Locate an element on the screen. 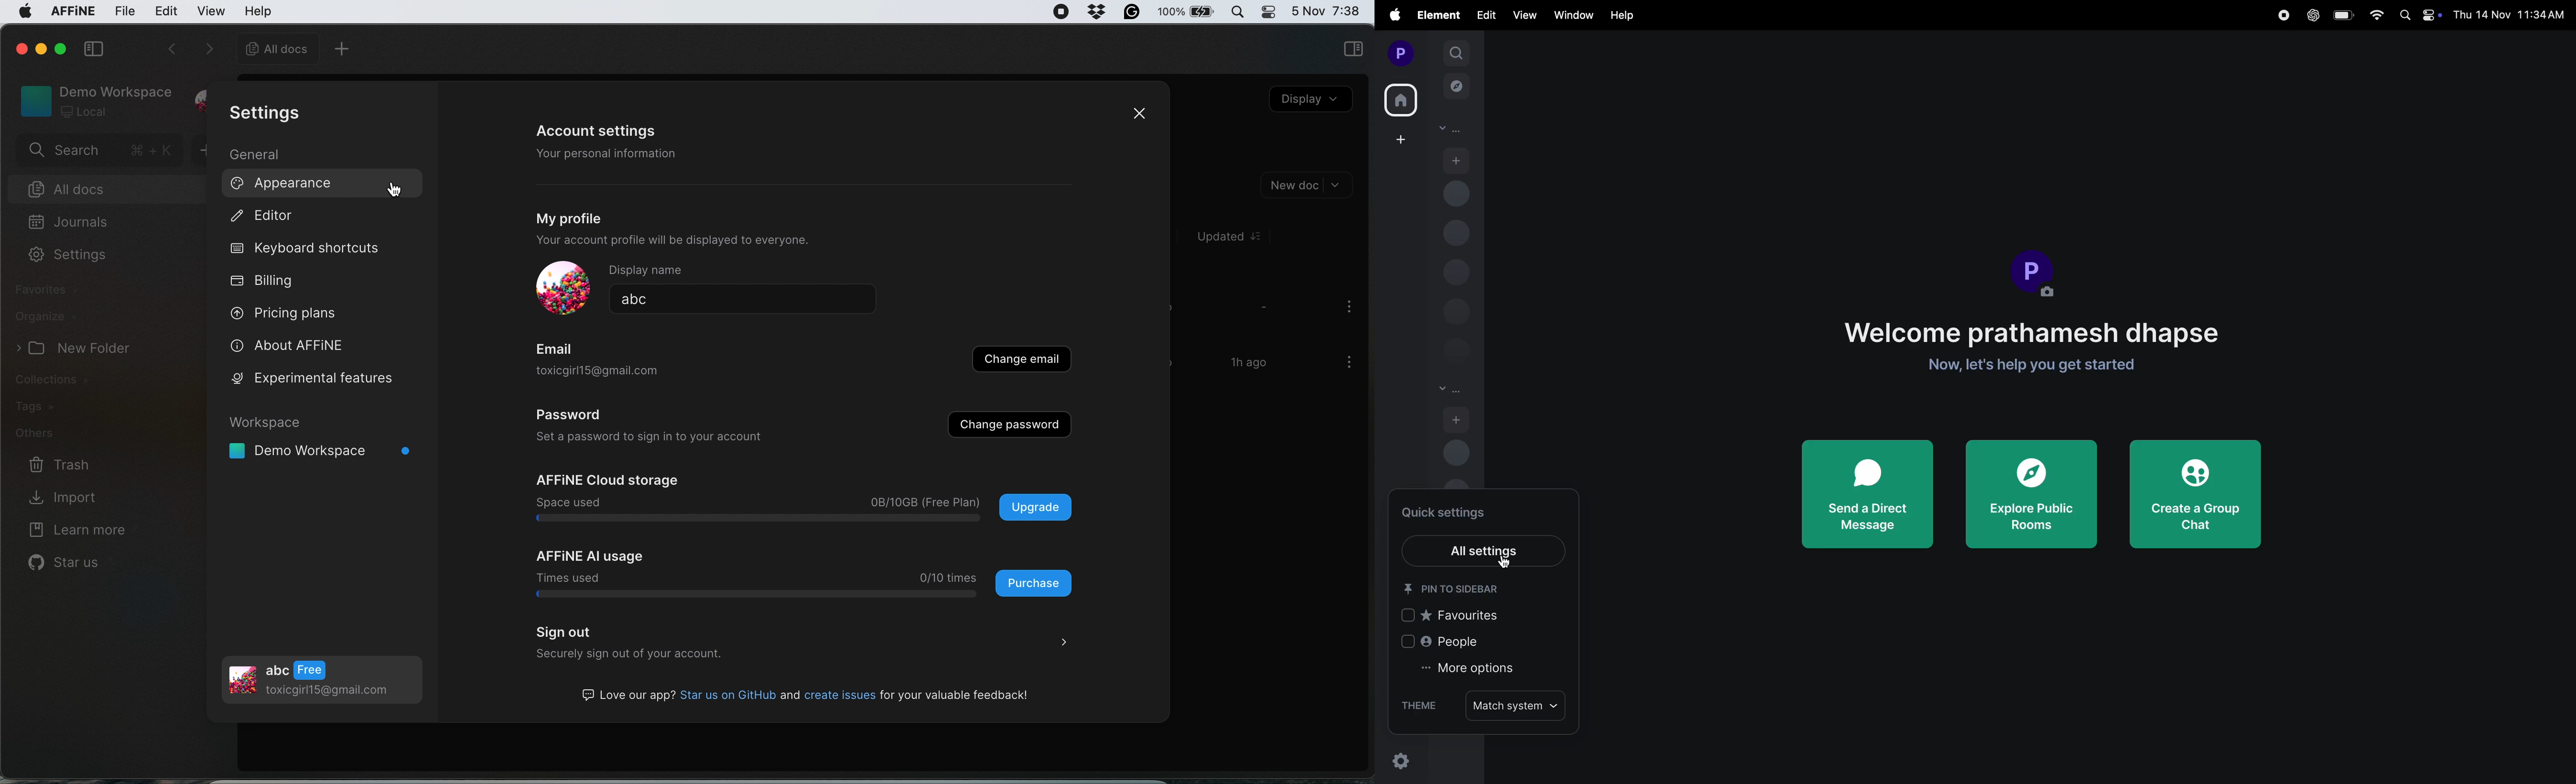  password is located at coordinates (573, 412).